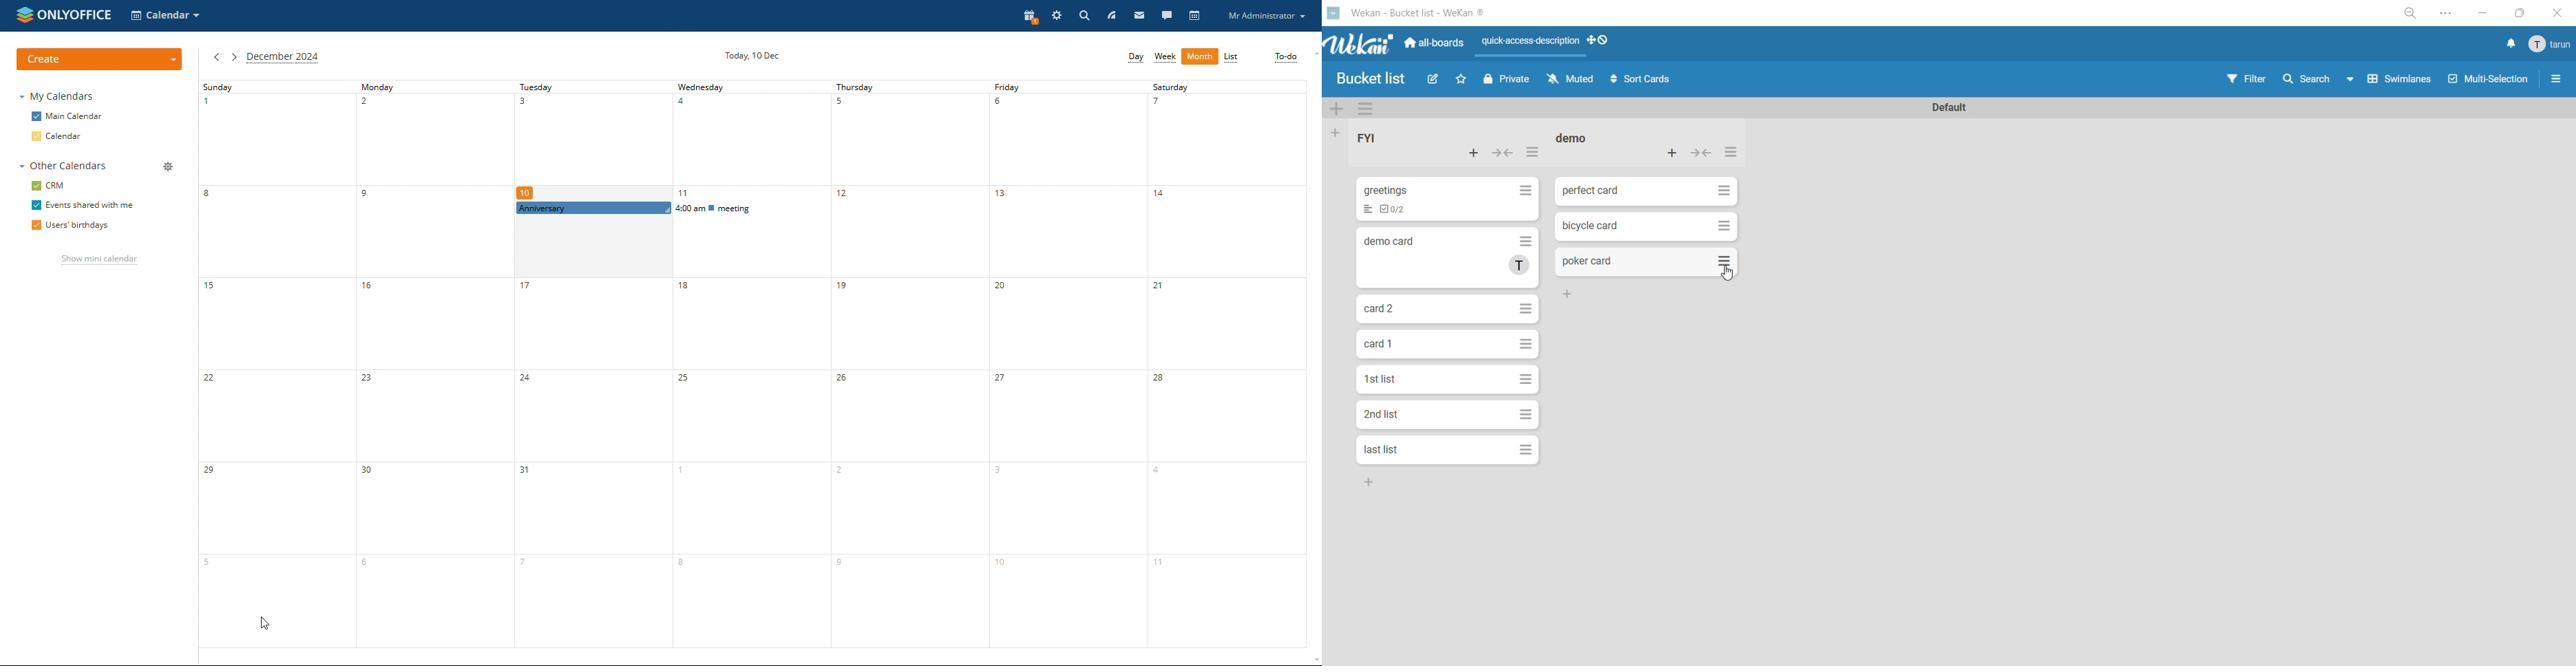 The image size is (2576, 672). What do you see at coordinates (1573, 294) in the screenshot?
I see `Add button` at bounding box center [1573, 294].